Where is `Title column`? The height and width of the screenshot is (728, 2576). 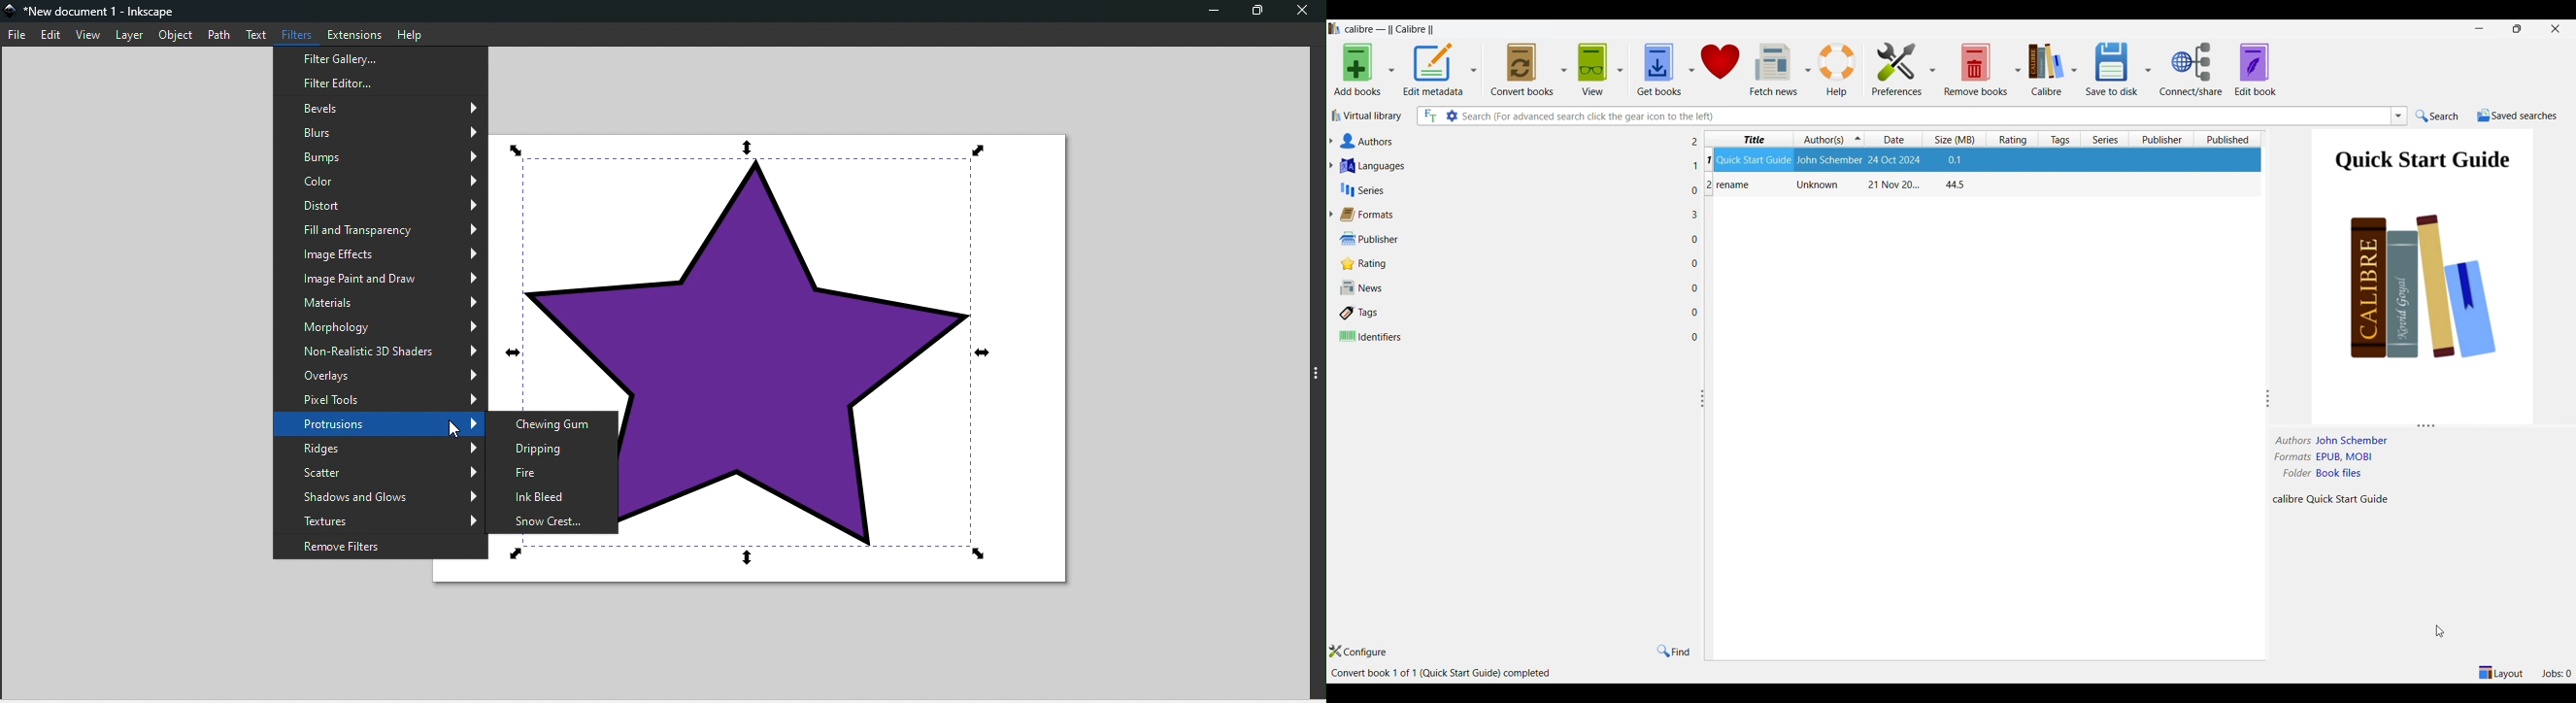 Title column is located at coordinates (1751, 139).